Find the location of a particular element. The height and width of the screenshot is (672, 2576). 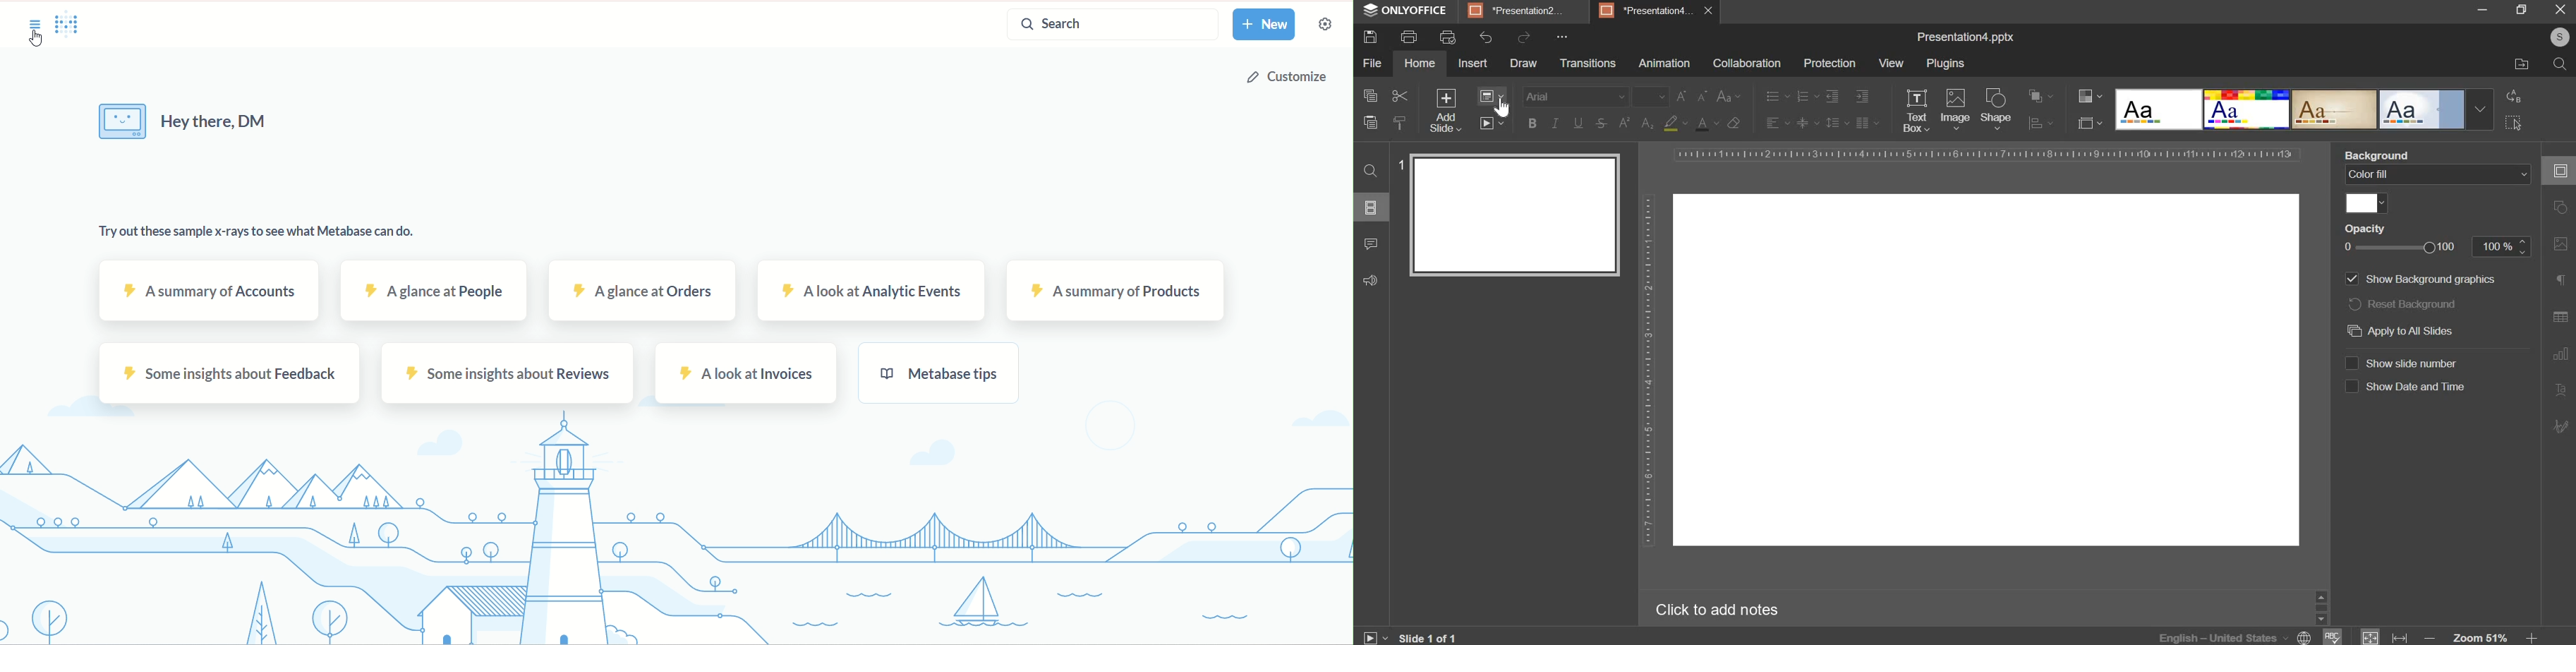

opacity slider is located at coordinates (2402, 248).